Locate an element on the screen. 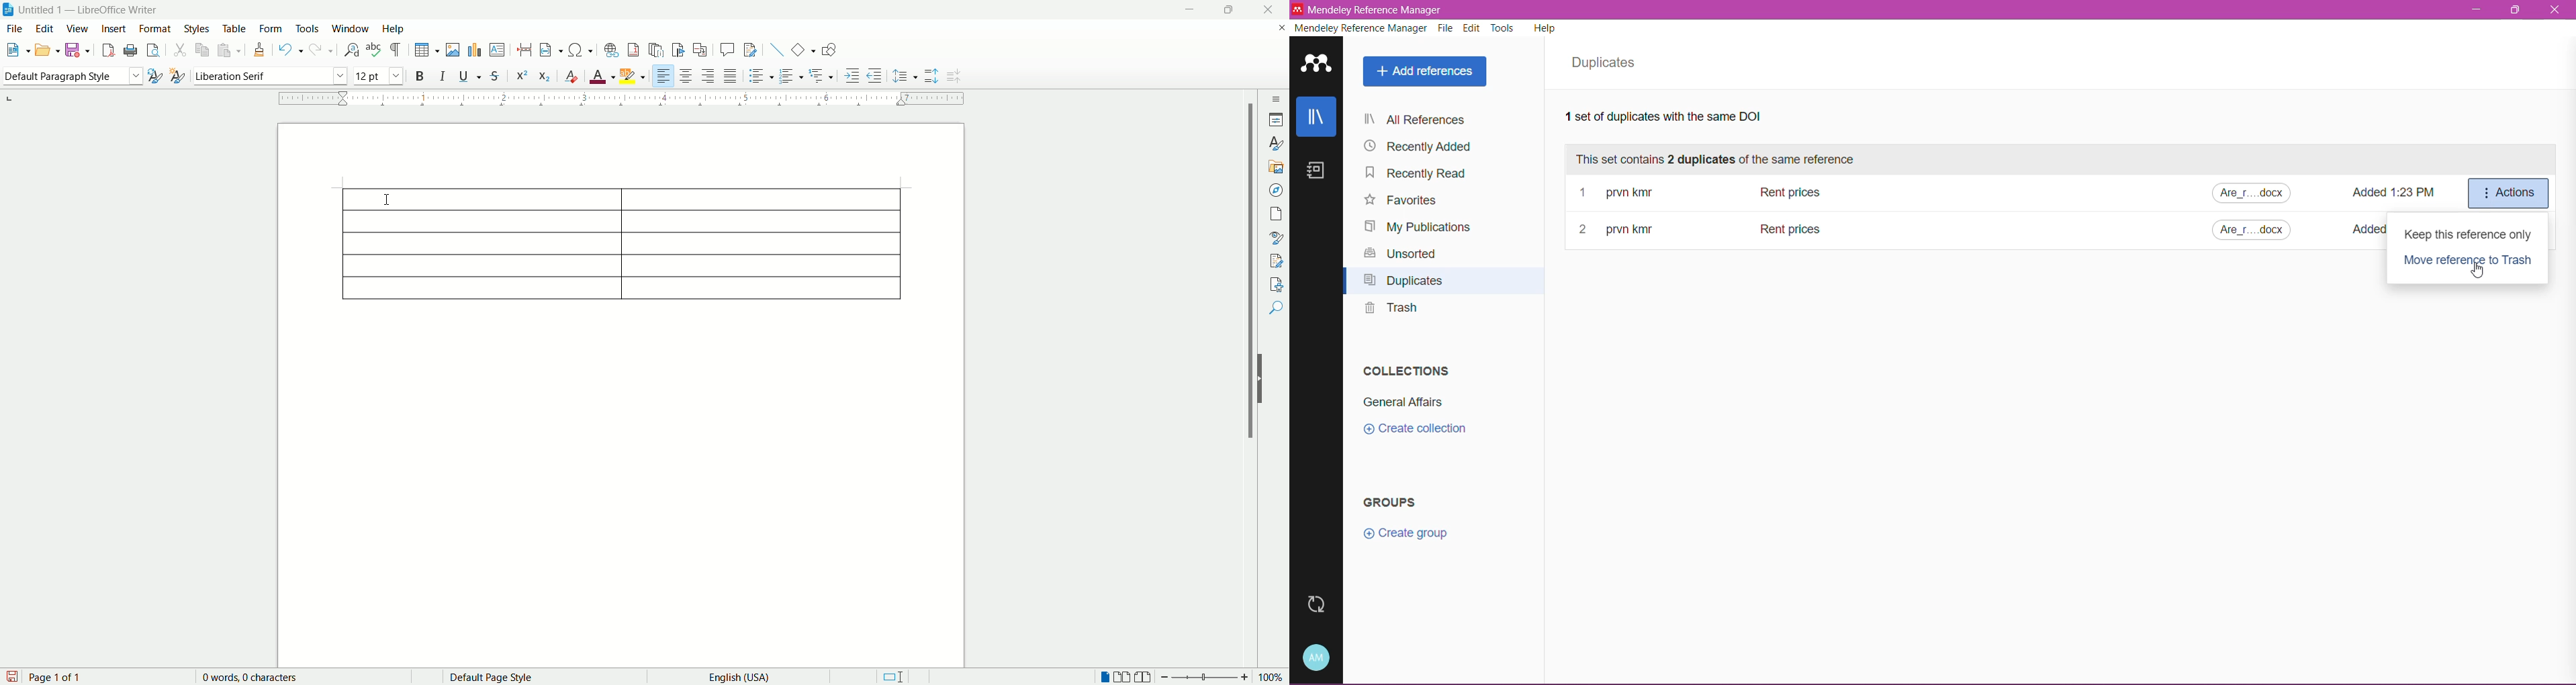 The image size is (2576, 700). show draw functions is located at coordinates (829, 49).